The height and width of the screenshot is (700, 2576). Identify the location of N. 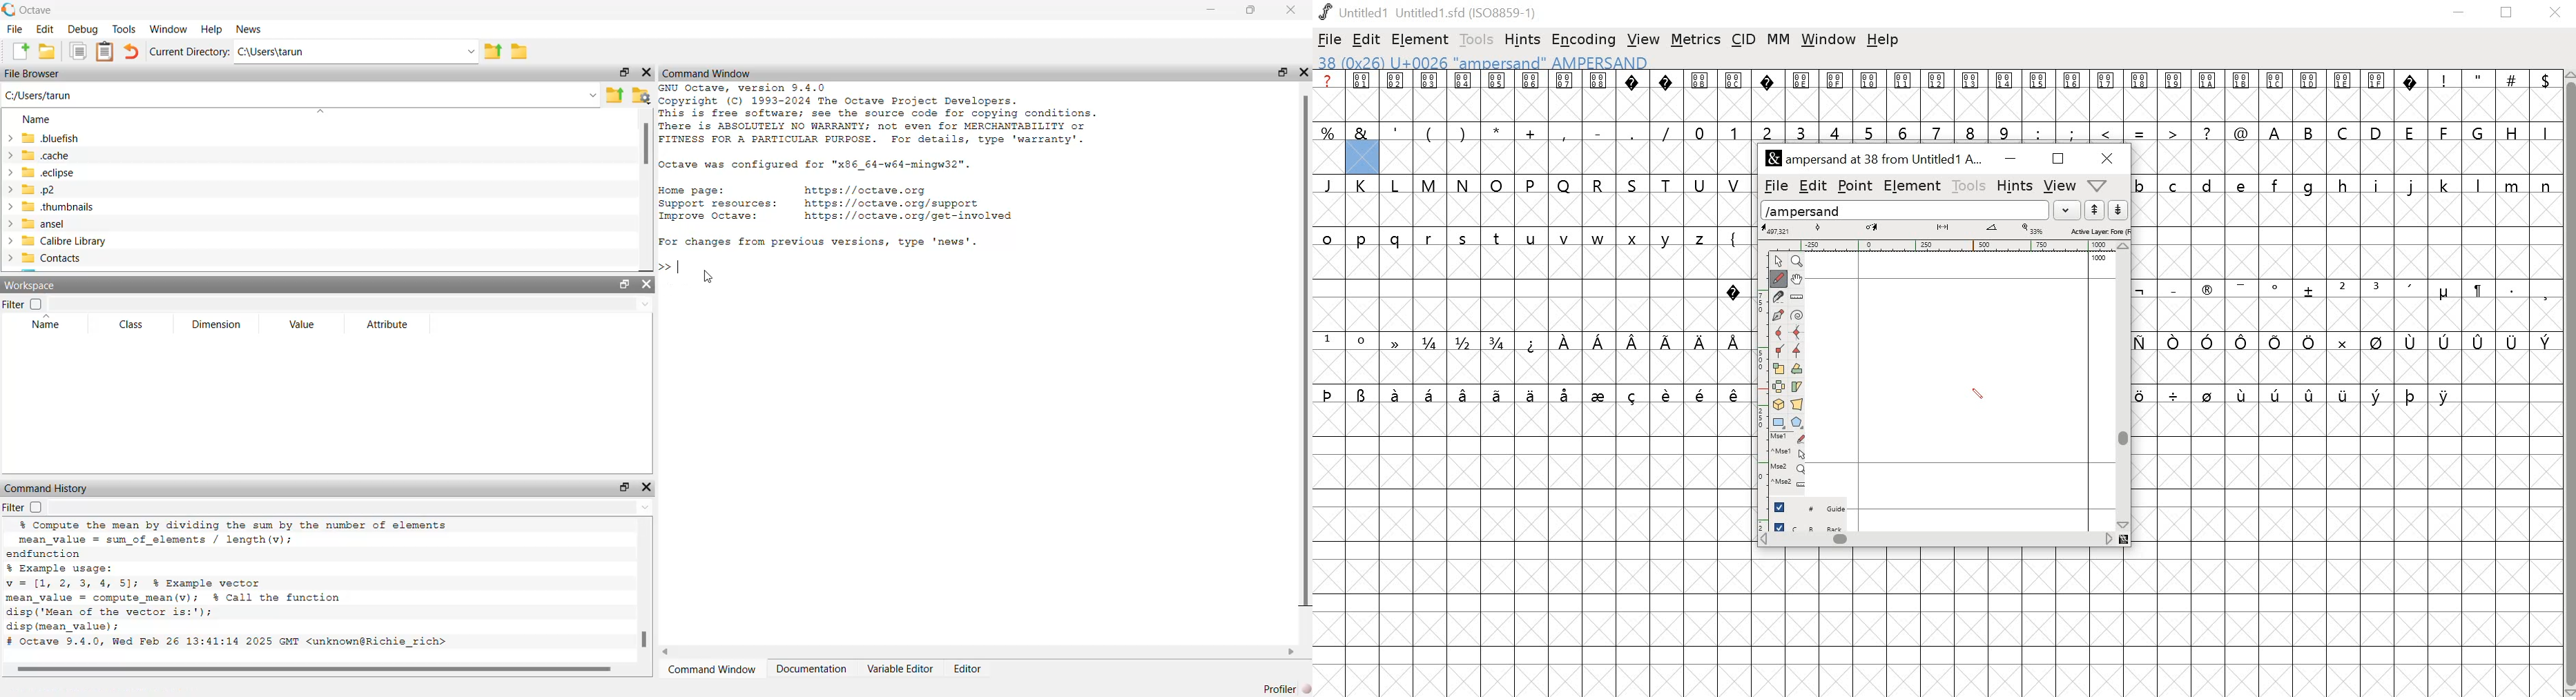
(1464, 185).